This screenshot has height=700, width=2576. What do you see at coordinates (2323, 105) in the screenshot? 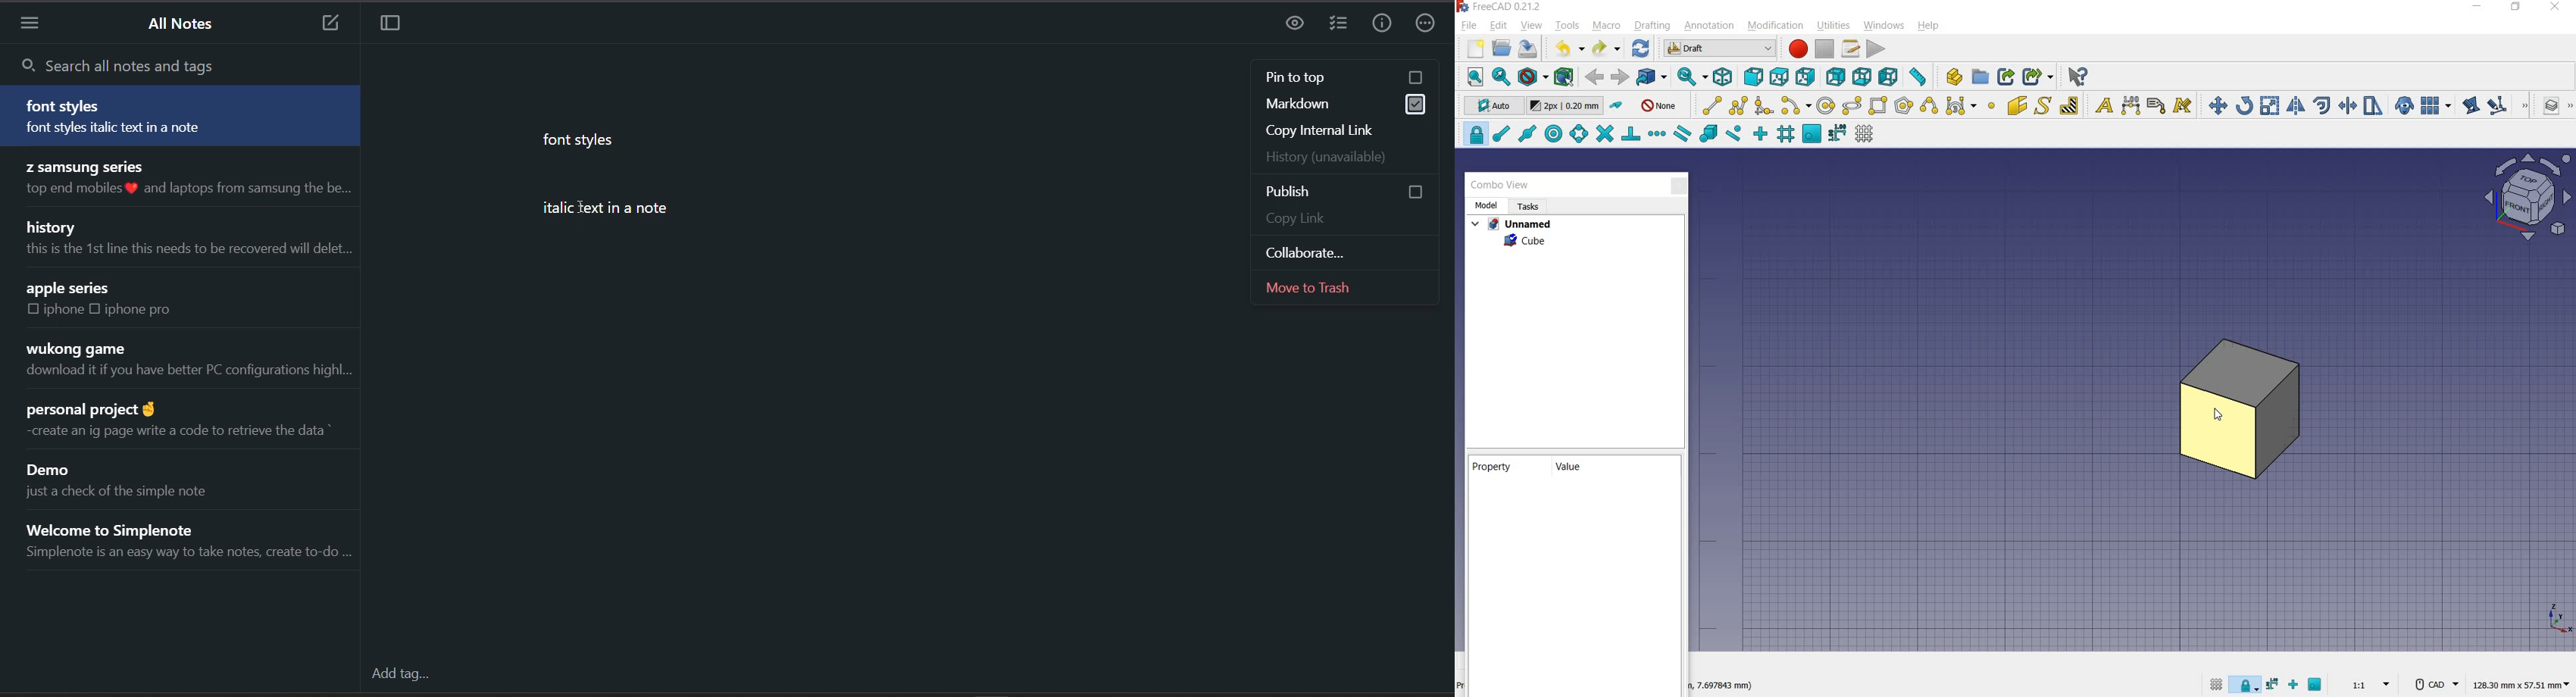
I see `offset` at bounding box center [2323, 105].